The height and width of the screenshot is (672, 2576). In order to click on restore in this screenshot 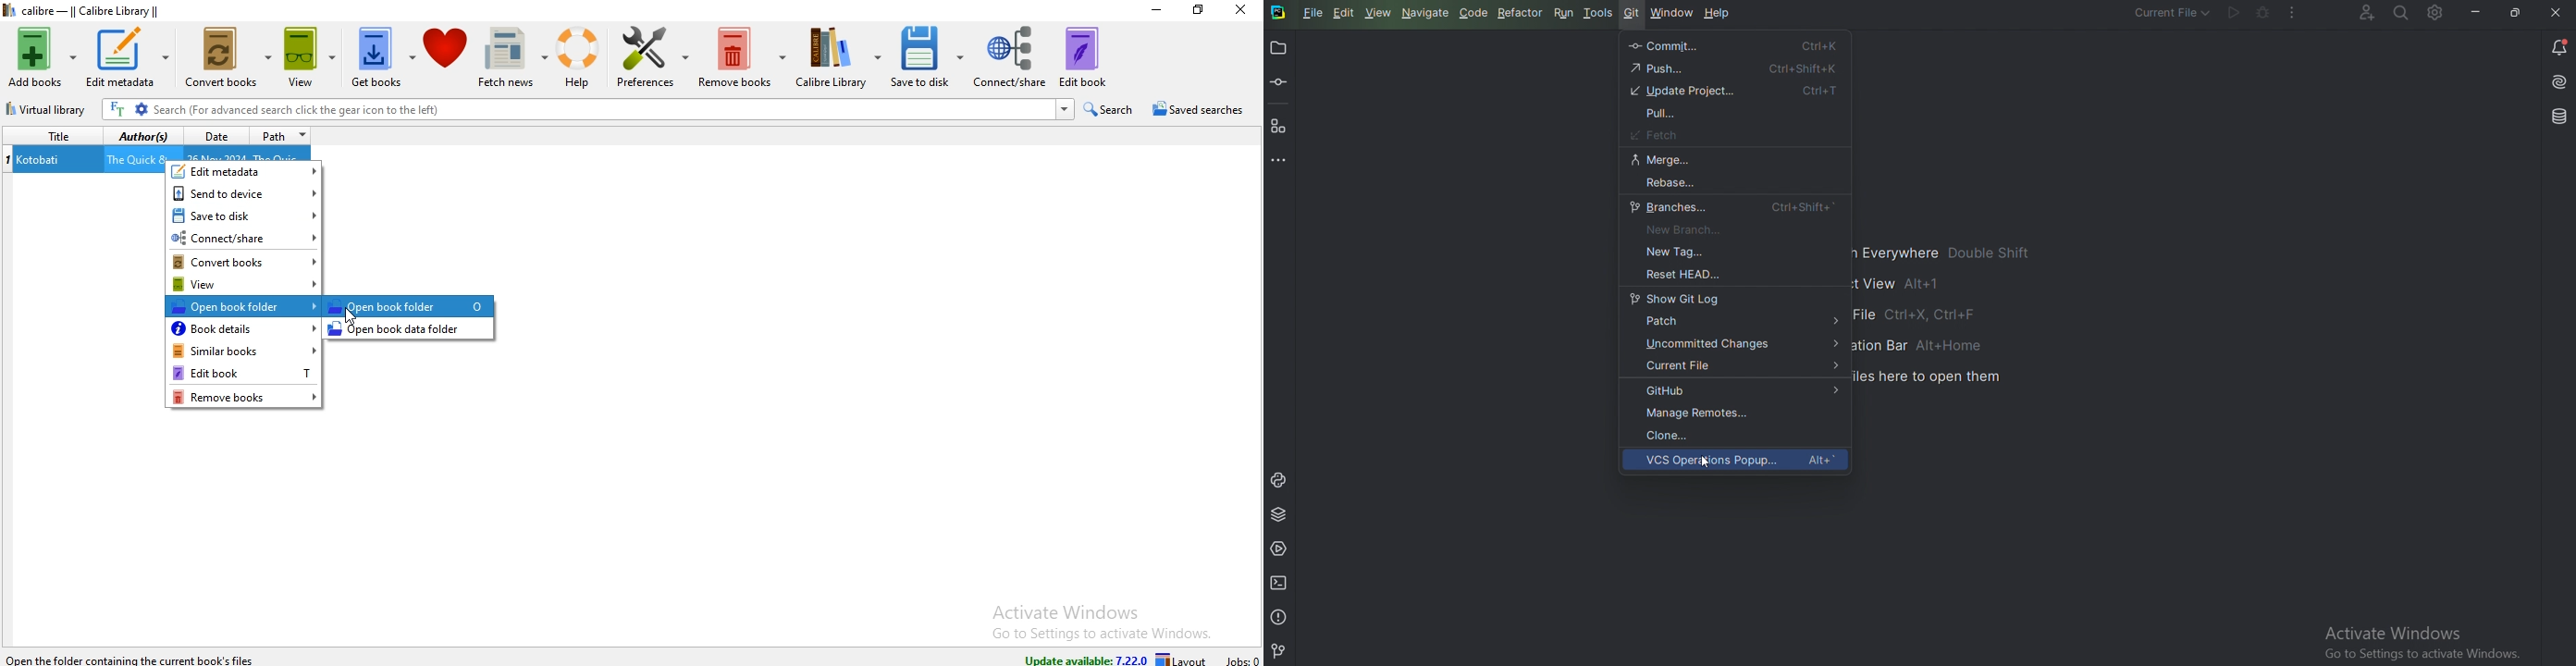, I will do `click(1195, 9)`.